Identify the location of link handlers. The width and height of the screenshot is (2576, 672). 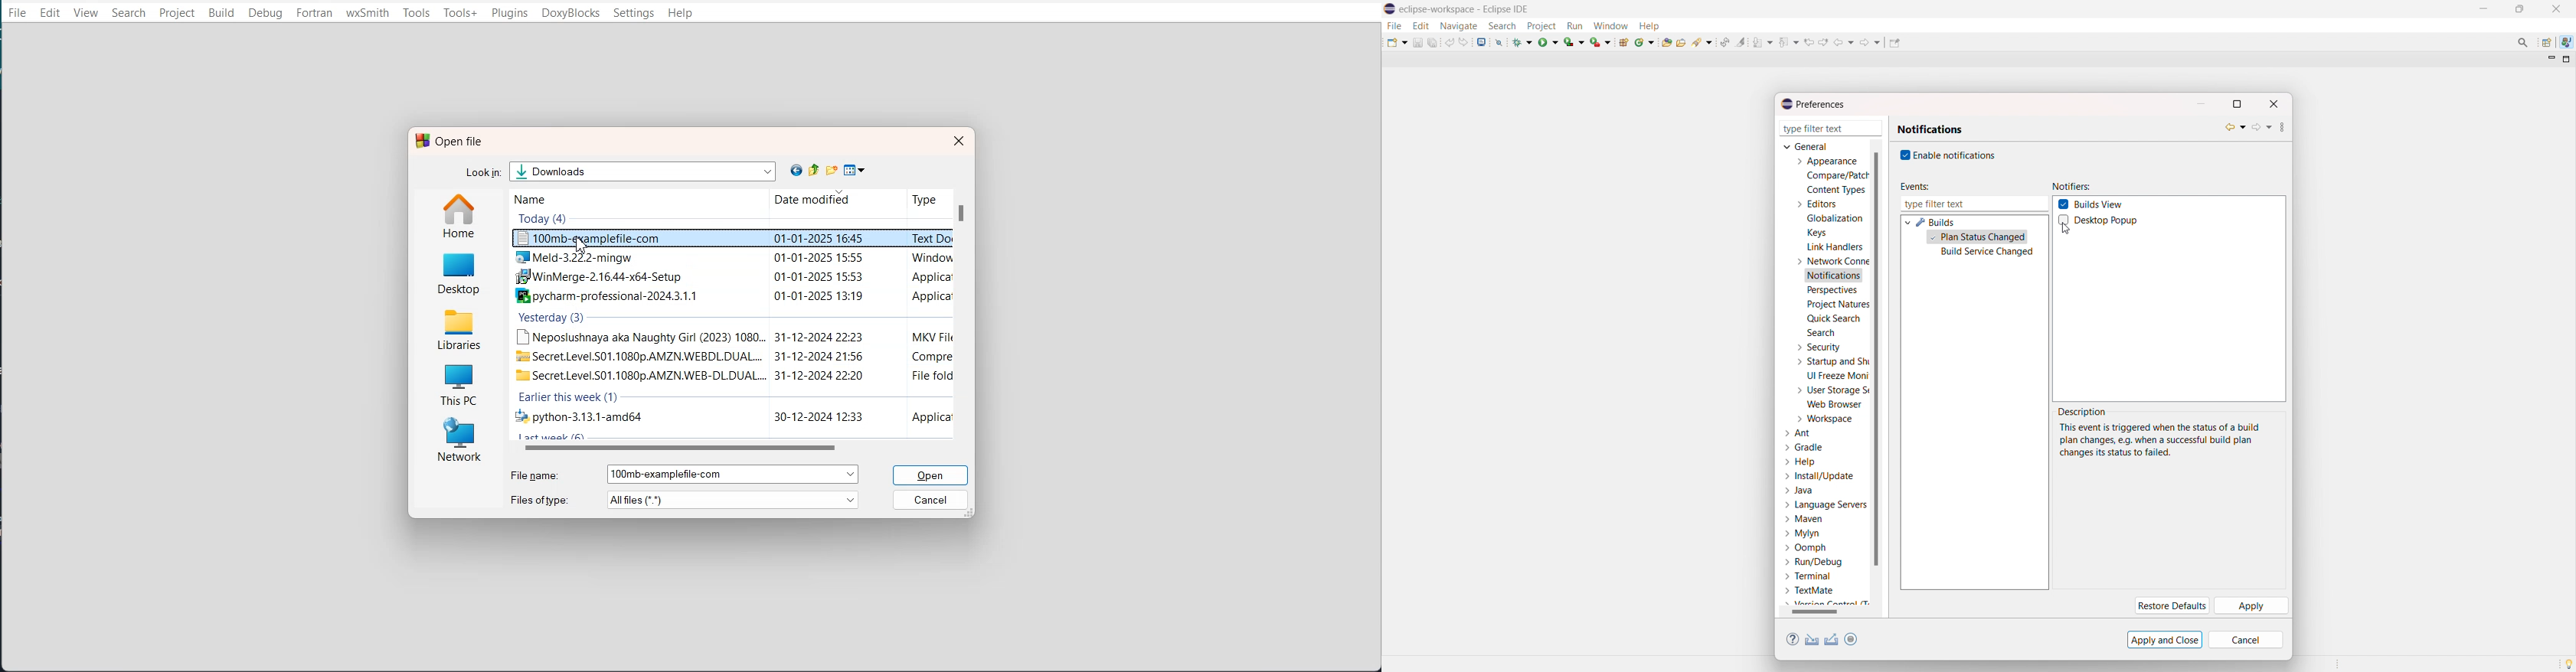
(1835, 247).